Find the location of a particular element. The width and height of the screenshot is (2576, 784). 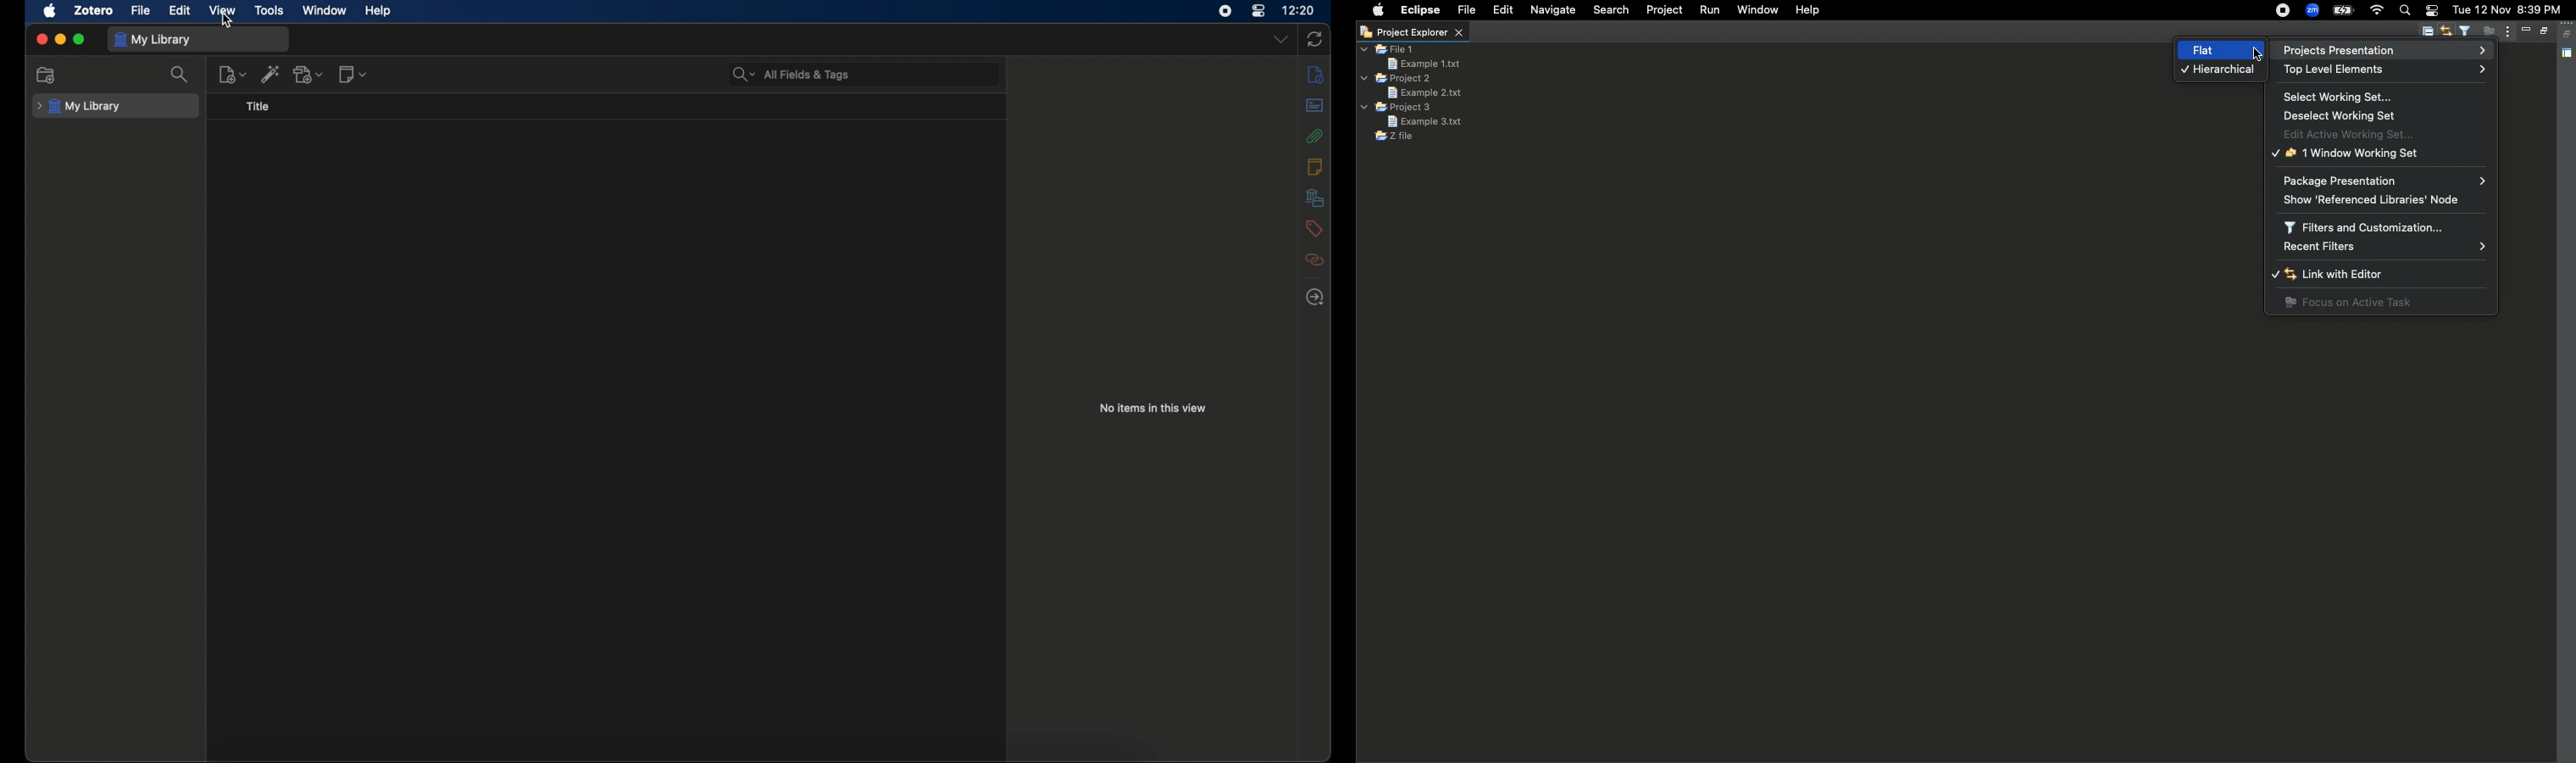

close is located at coordinates (41, 40).